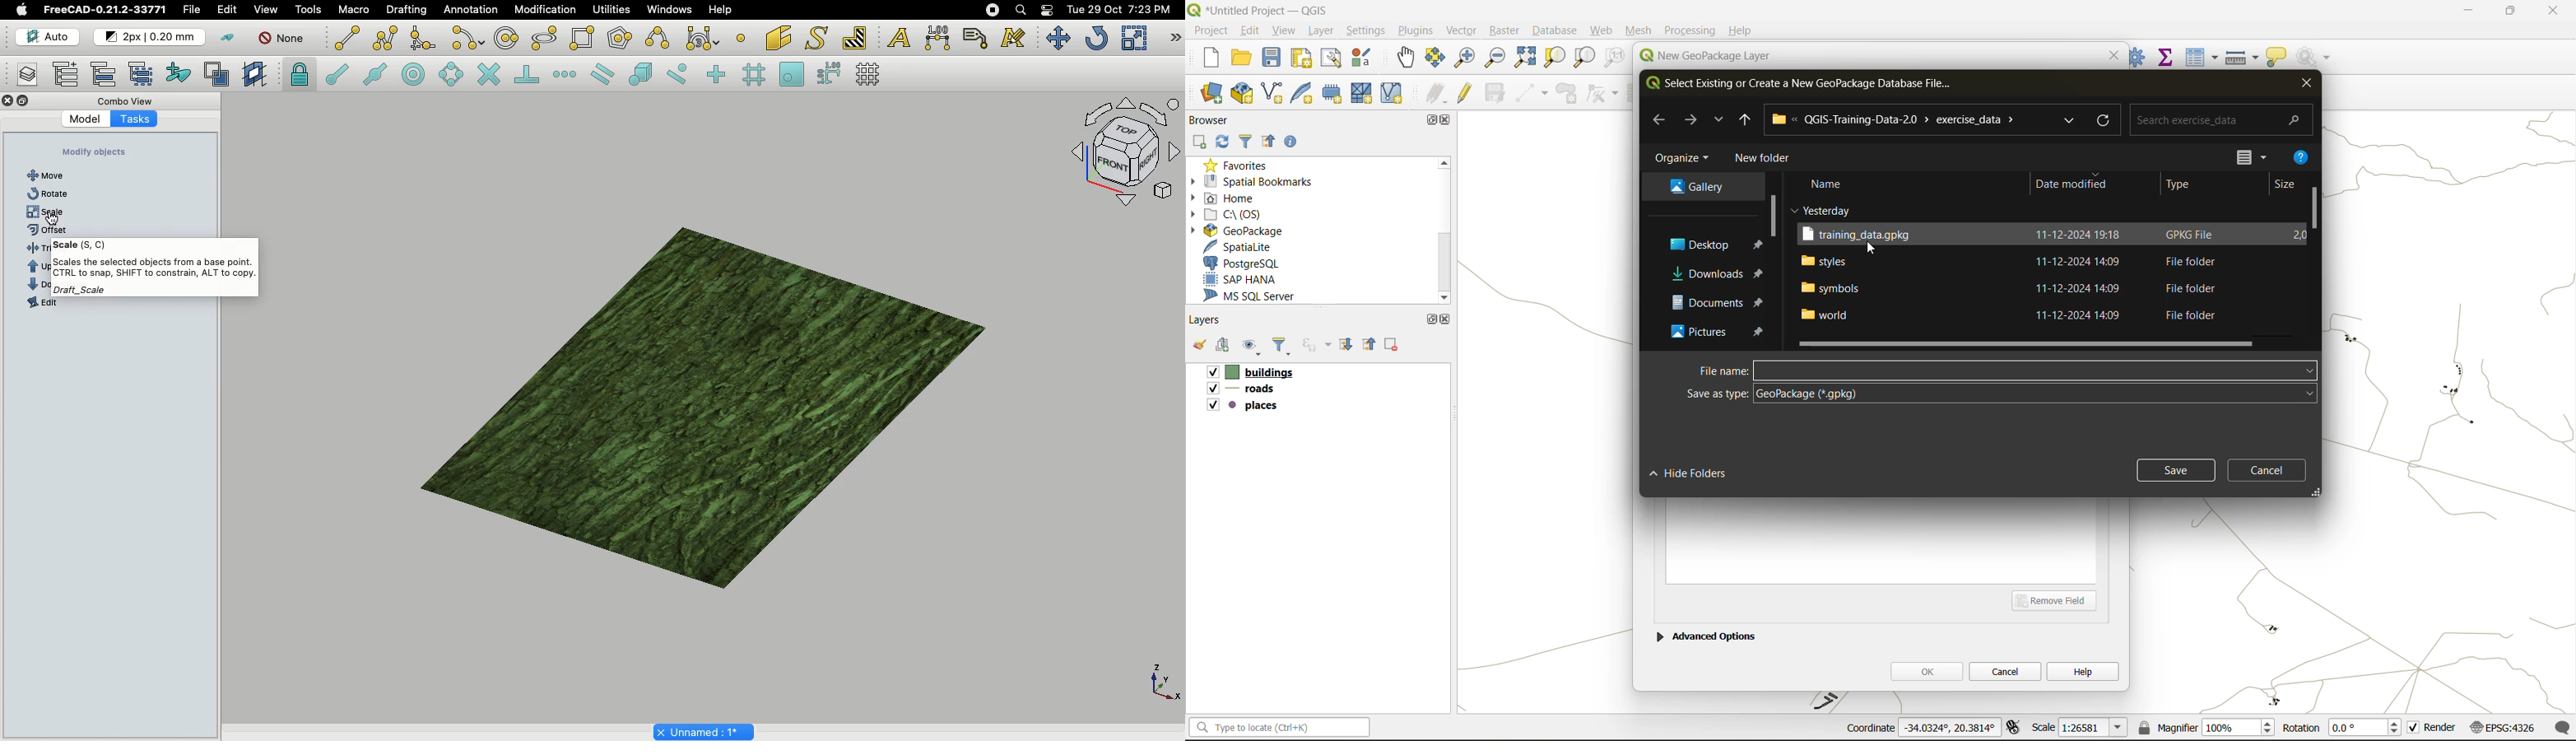 This screenshot has width=2576, height=756. Describe the element at coordinates (300, 74) in the screenshot. I see `Snap lock` at that location.